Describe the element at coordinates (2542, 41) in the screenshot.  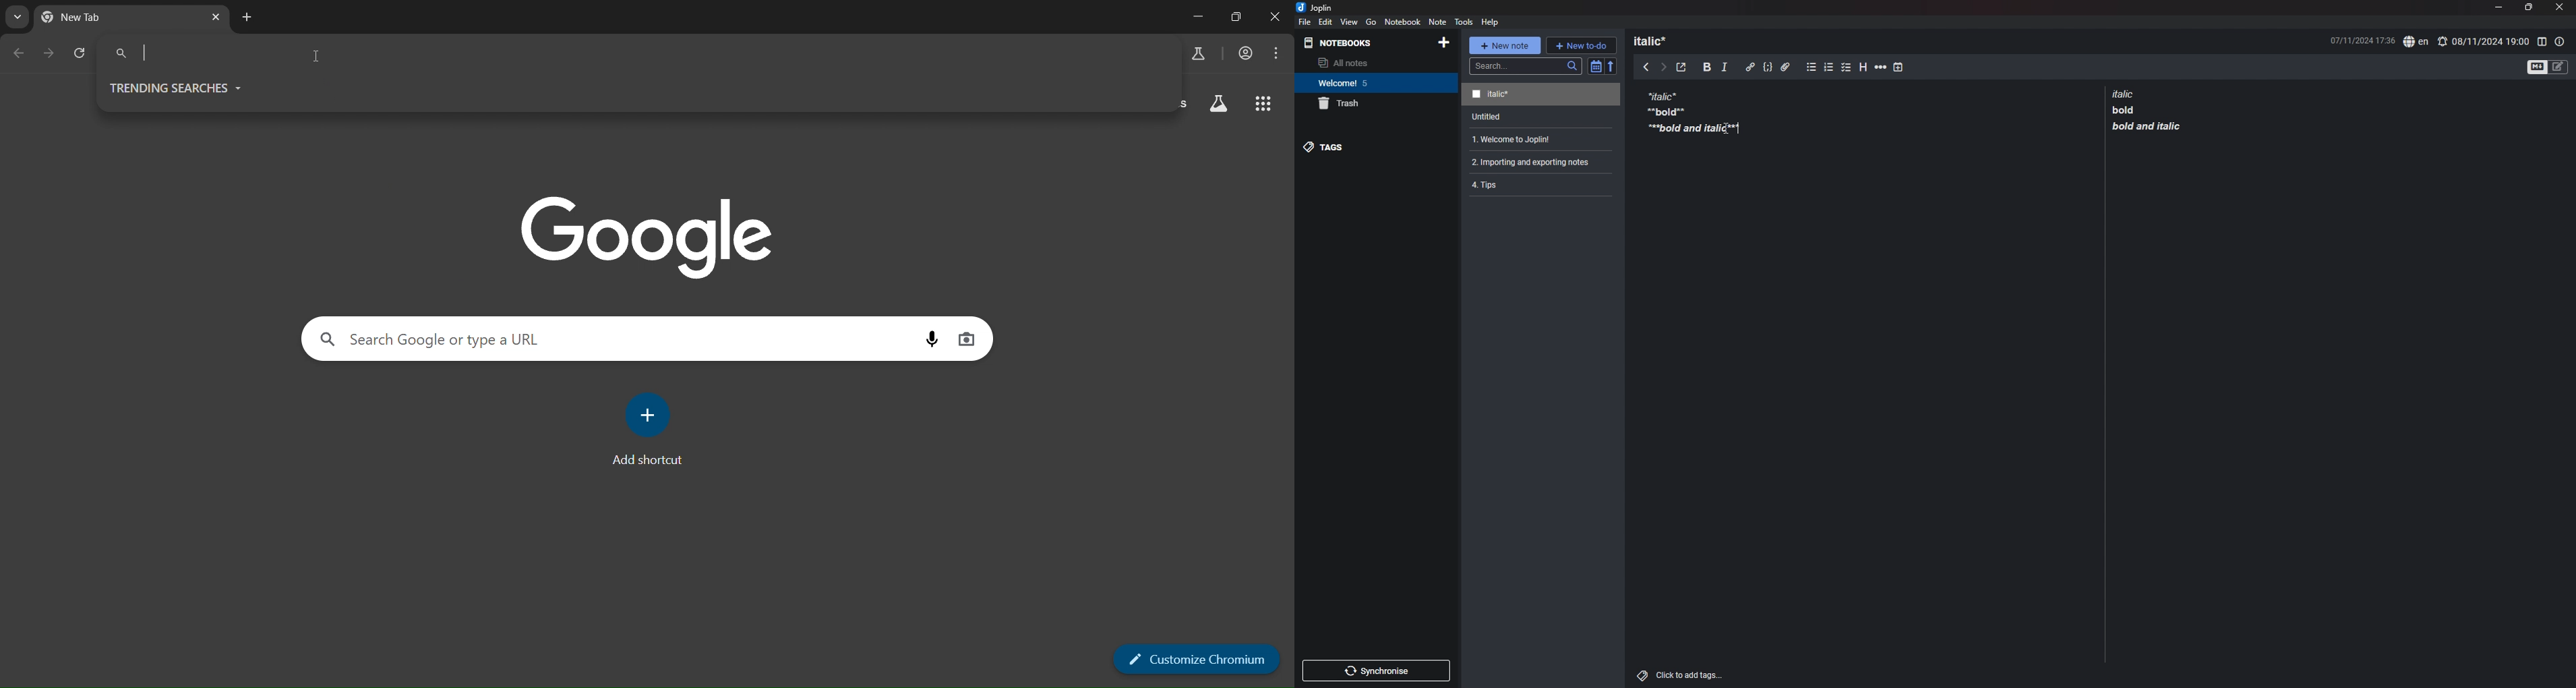
I see `toggle editor layout` at that location.